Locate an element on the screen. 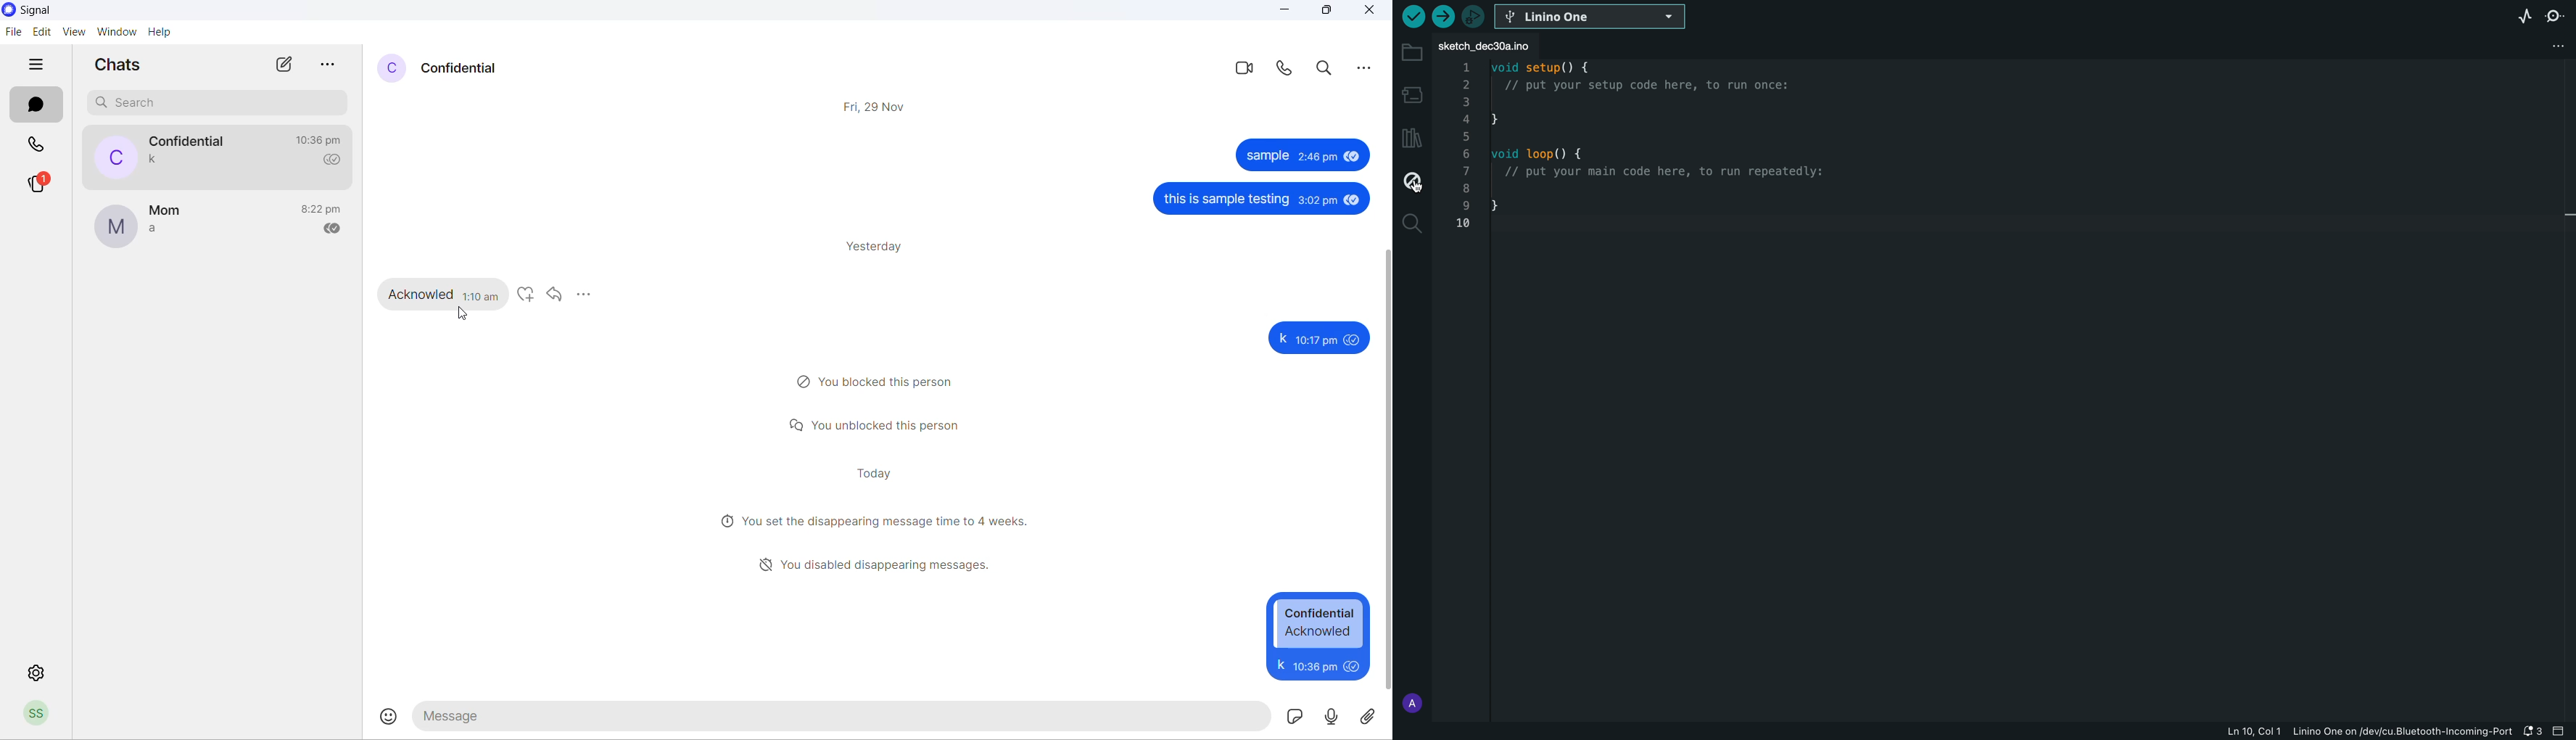 This screenshot has height=756, width=2576. voicemail is located at coordinates (1330, 717).